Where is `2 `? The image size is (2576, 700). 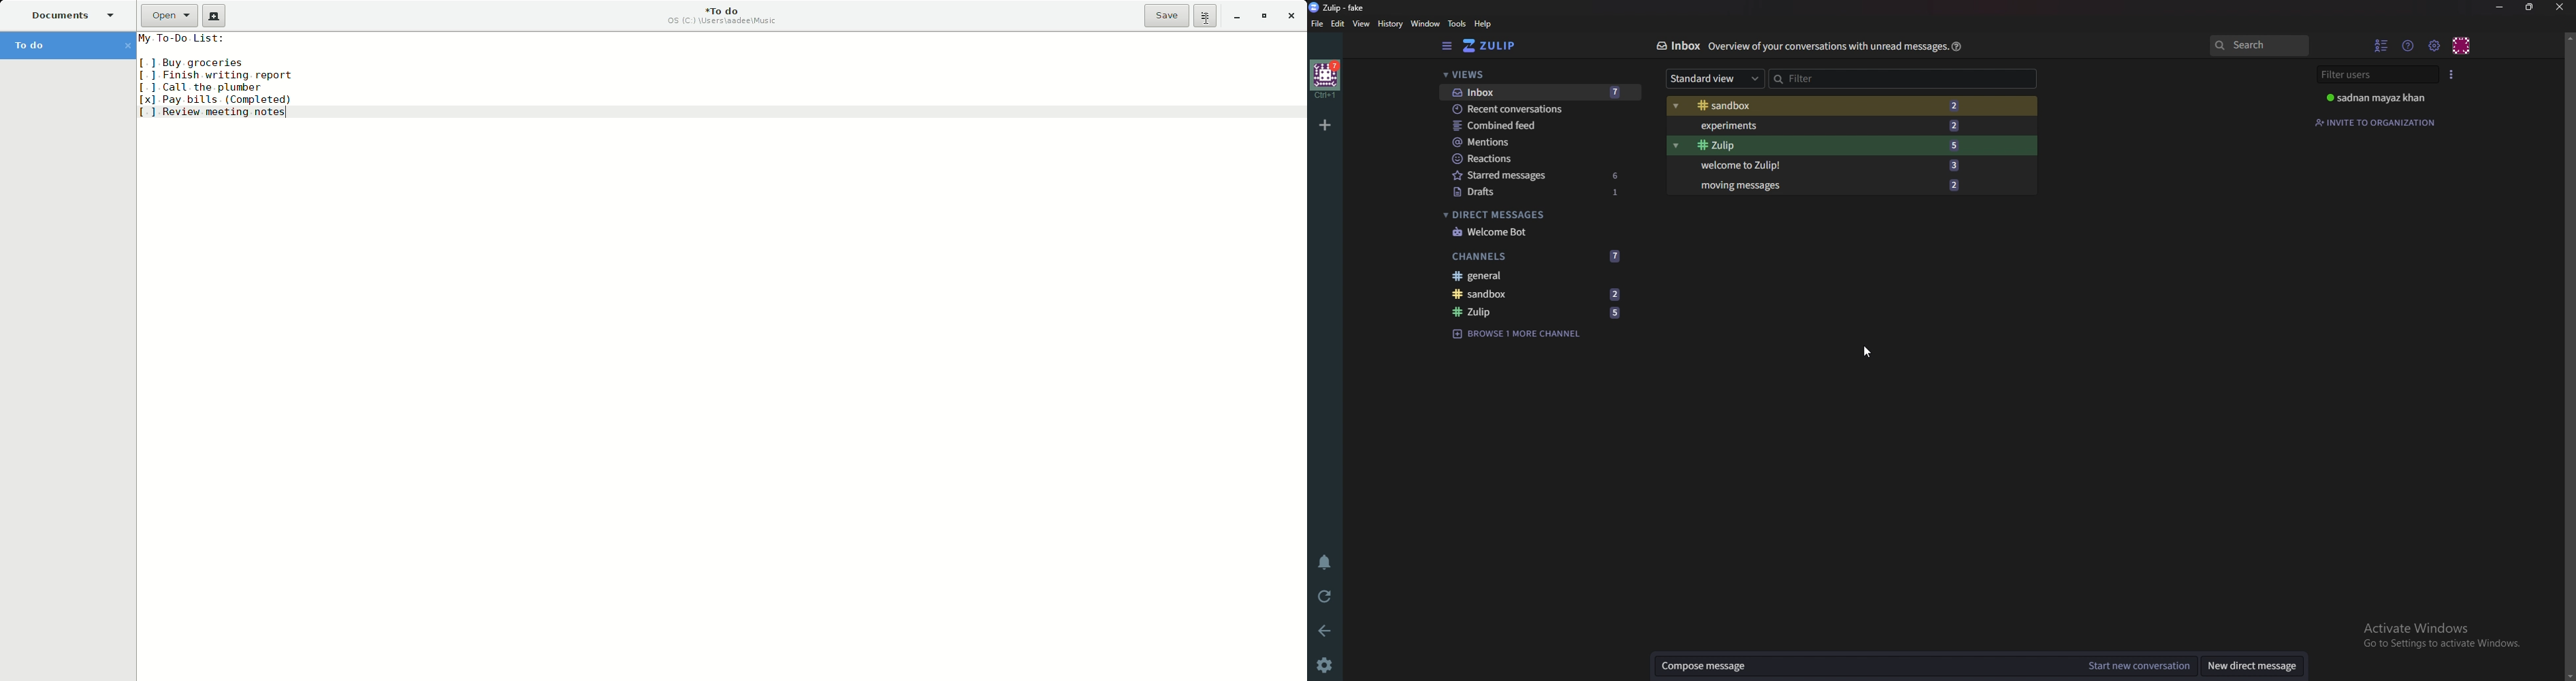 2  is located at coordinates (1957, 105).